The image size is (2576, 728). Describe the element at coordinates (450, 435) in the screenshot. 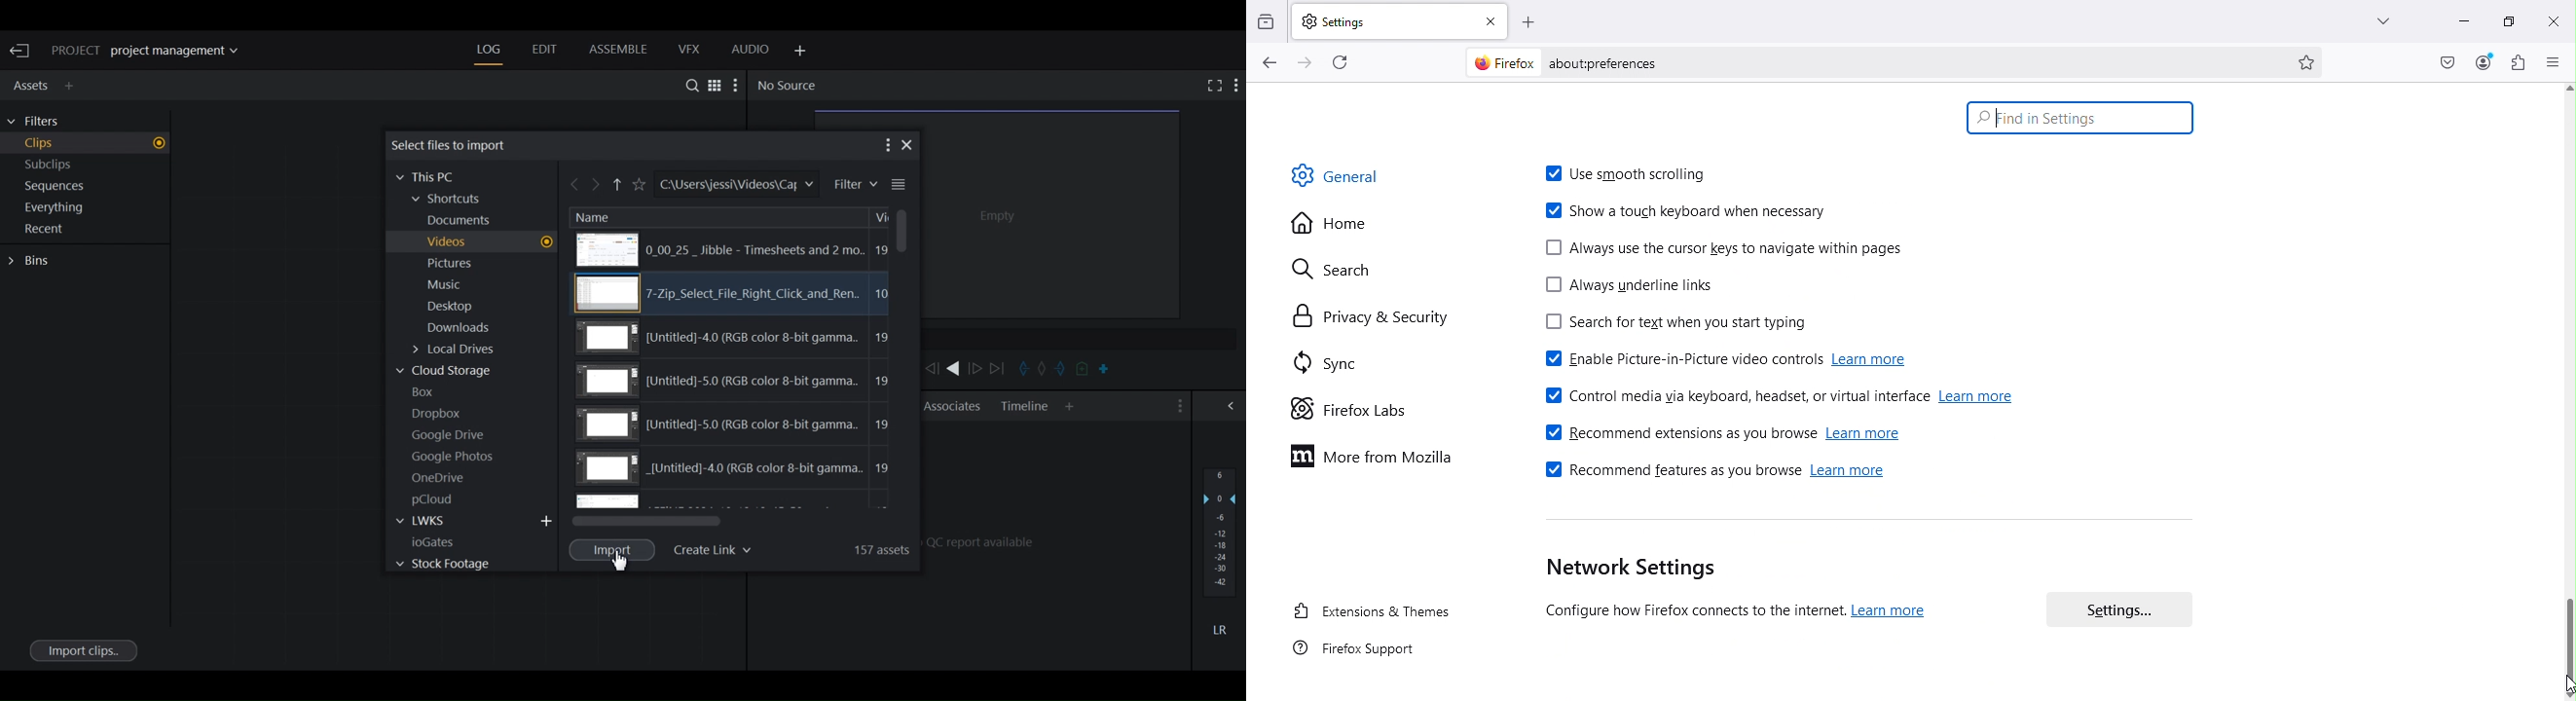

I see `Google Drives` at that location.